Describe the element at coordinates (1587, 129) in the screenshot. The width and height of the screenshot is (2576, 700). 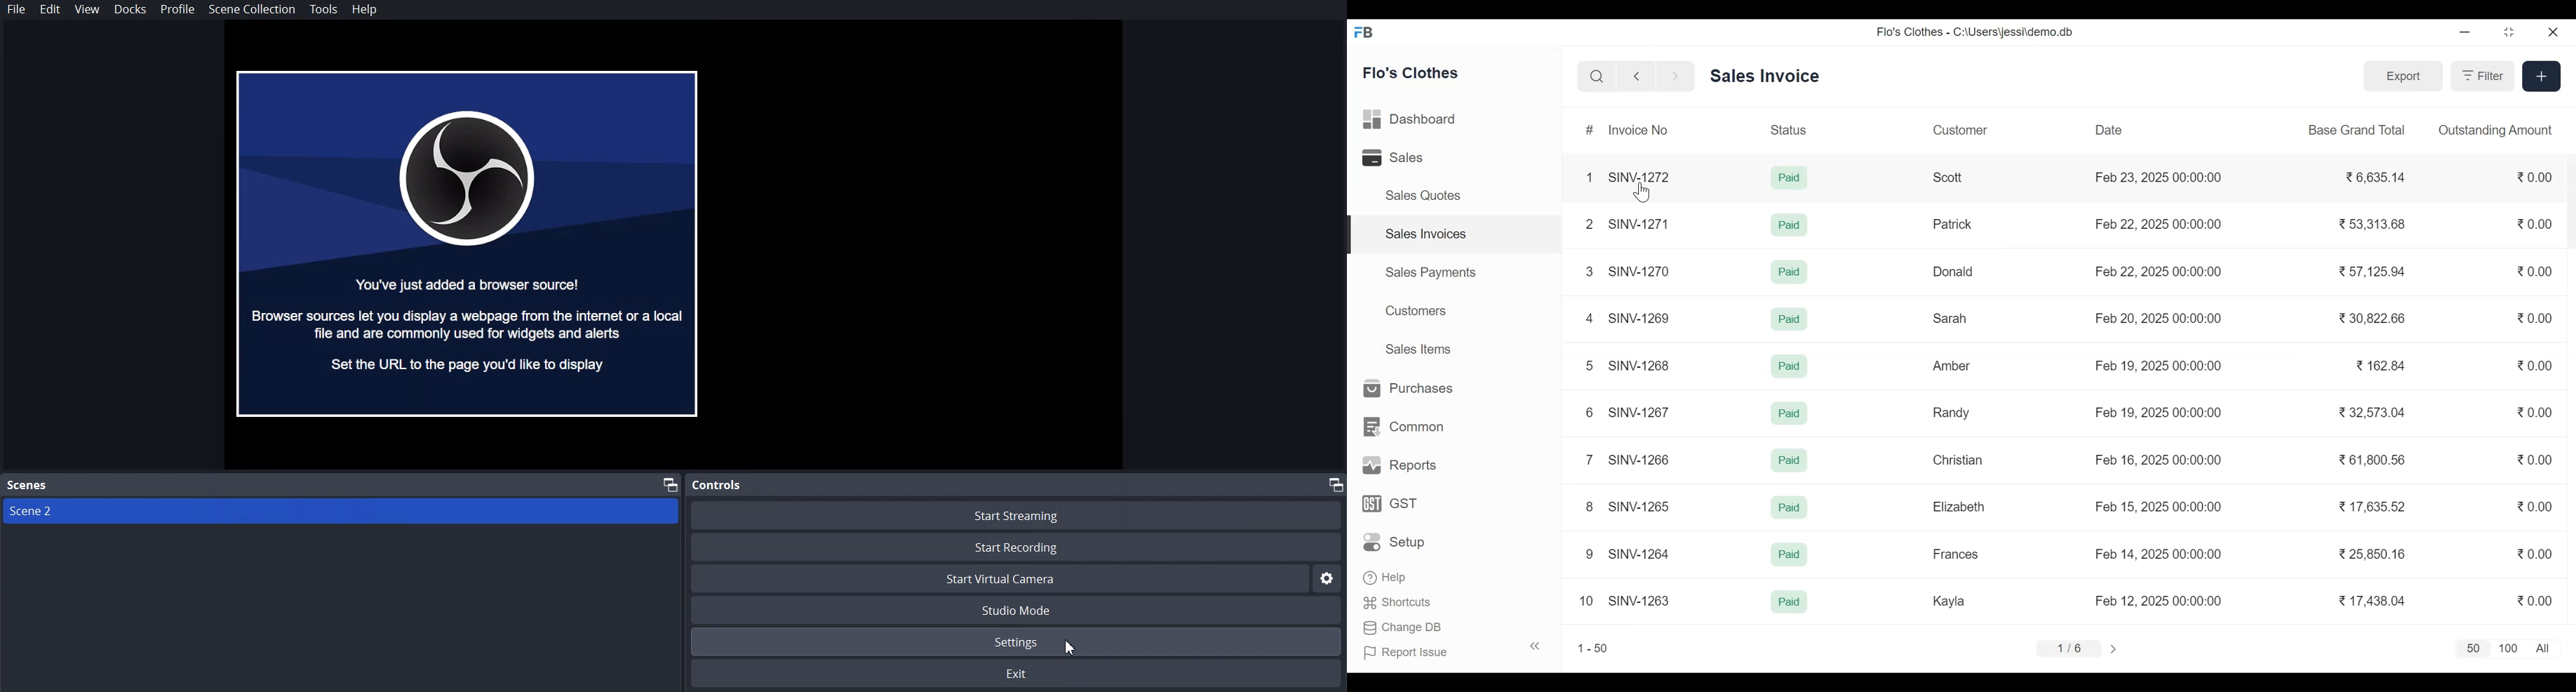
I see `#` at that location.